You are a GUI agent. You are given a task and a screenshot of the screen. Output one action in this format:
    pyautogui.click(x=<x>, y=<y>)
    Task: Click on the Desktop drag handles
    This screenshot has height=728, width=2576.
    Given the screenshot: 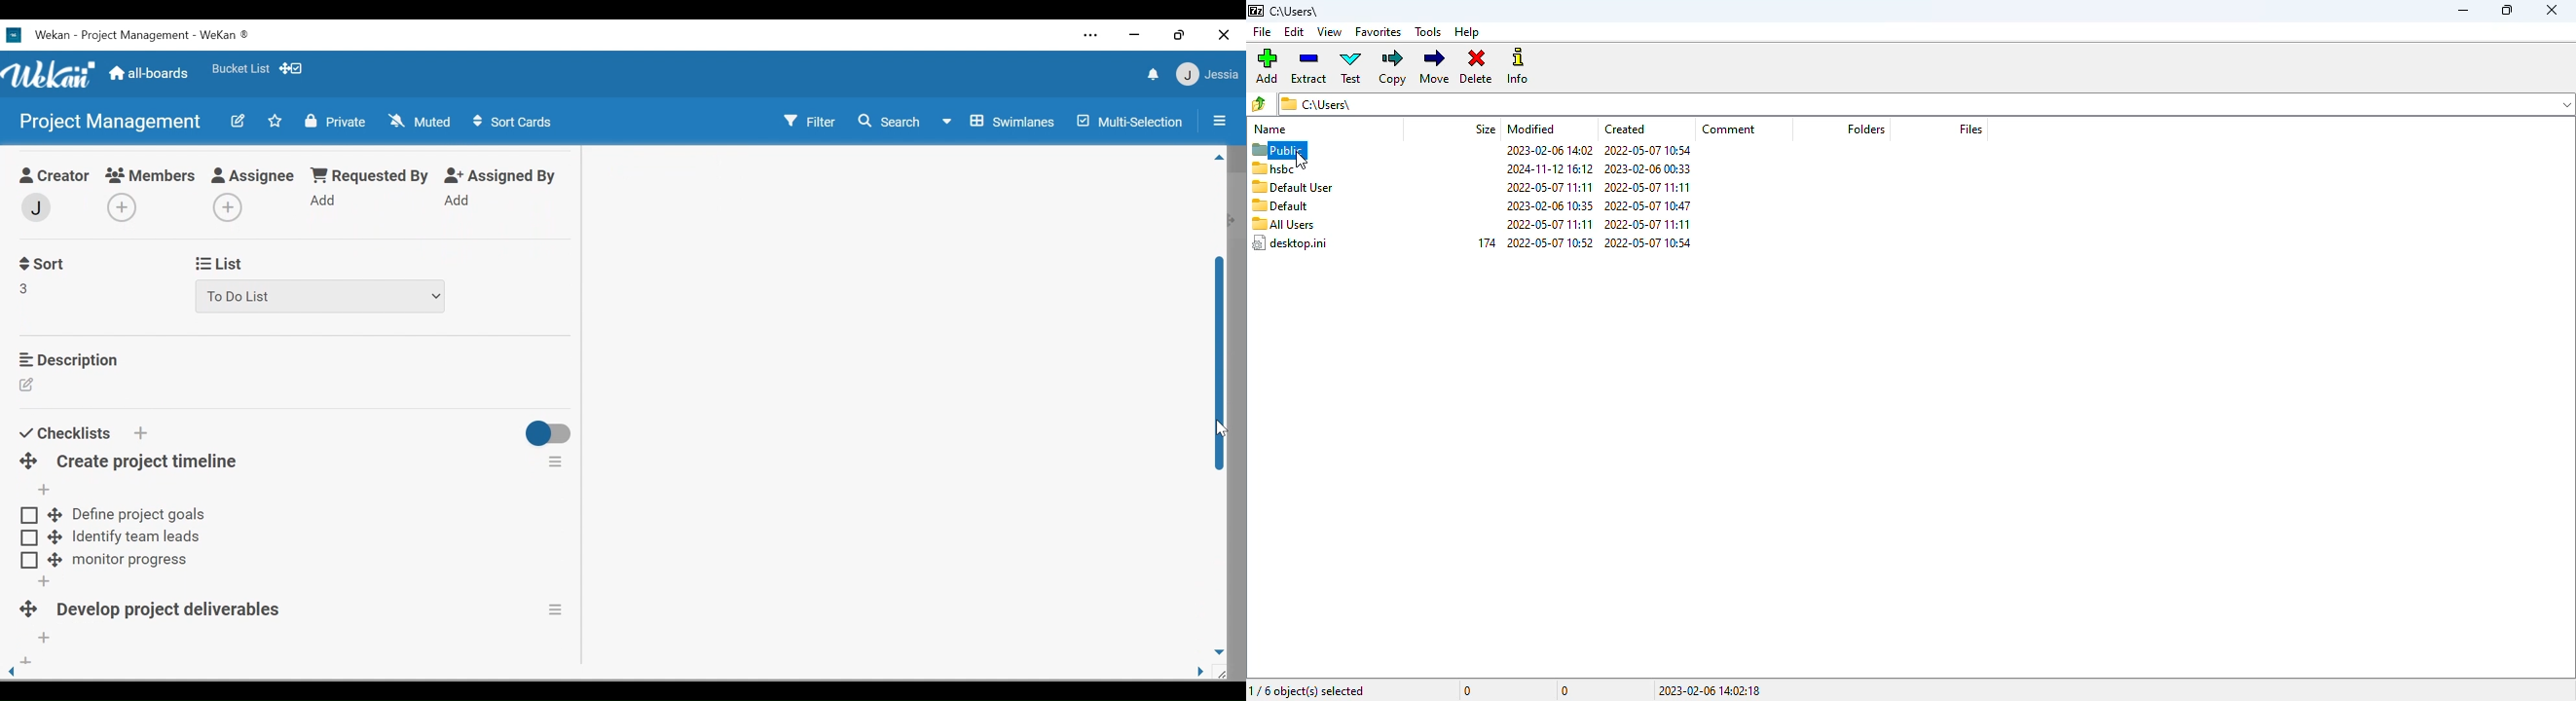 What is the action you would take?
    pyautogui.click(x=29, y=461)
    